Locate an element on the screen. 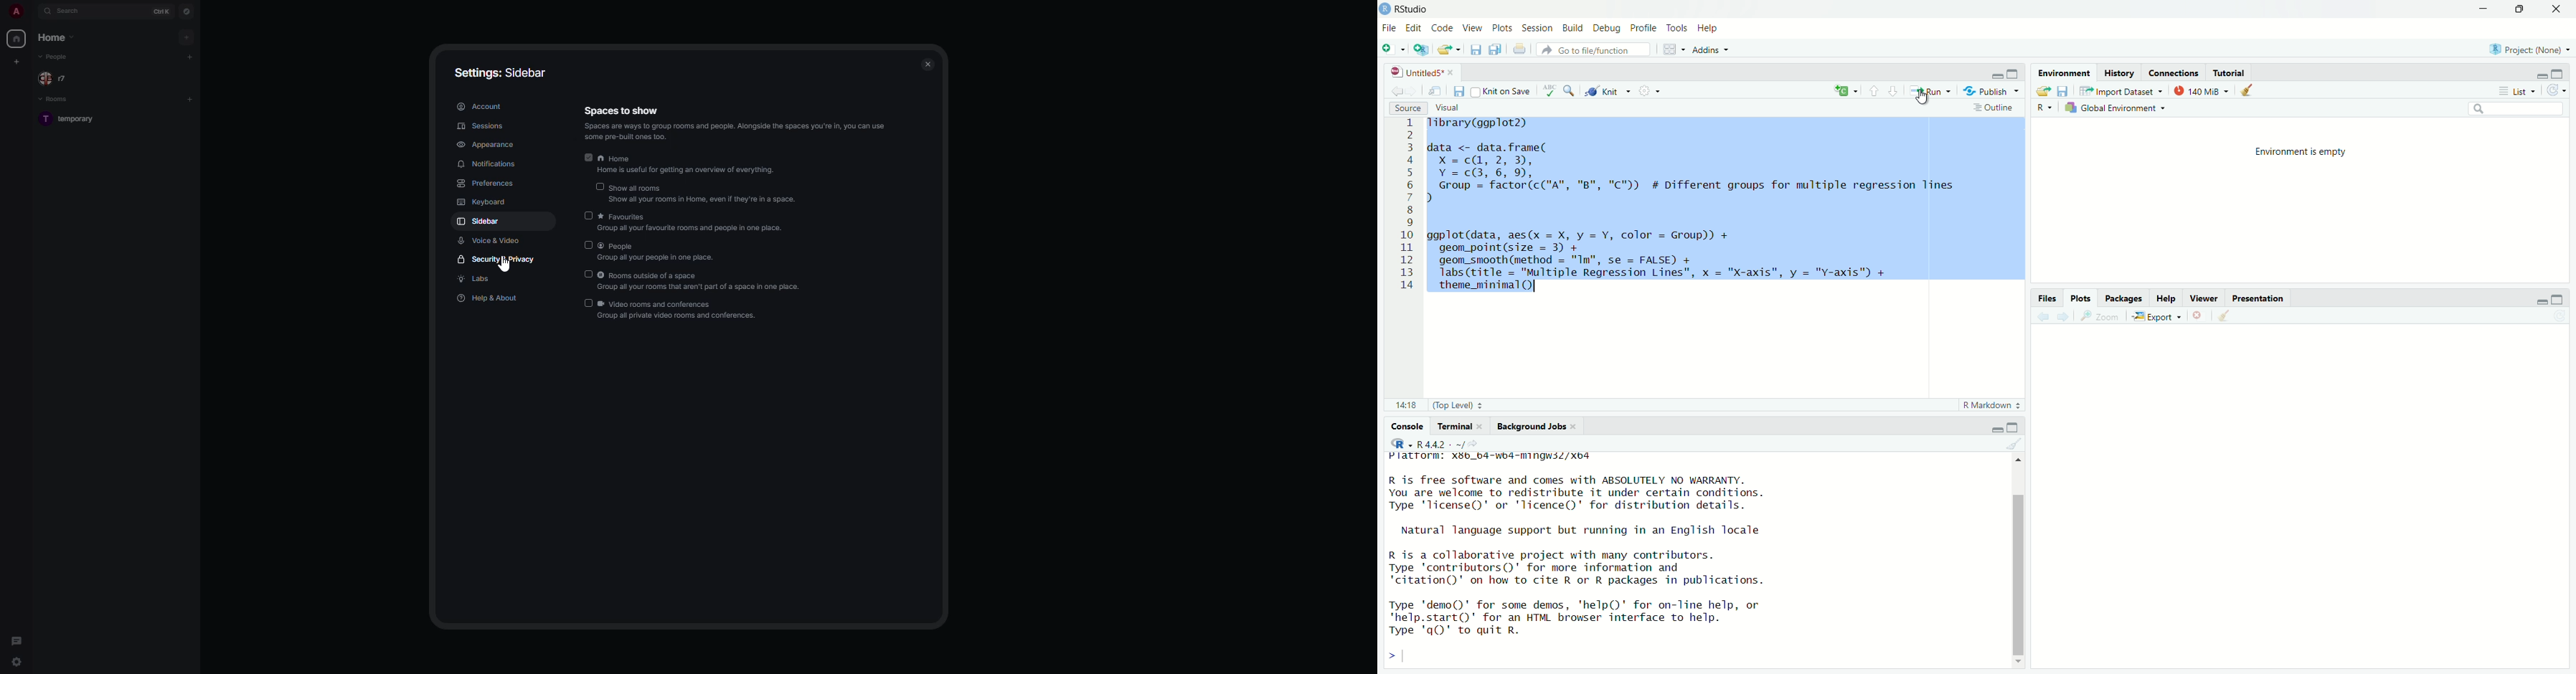  minimise is located at coordinates (2483, 7).